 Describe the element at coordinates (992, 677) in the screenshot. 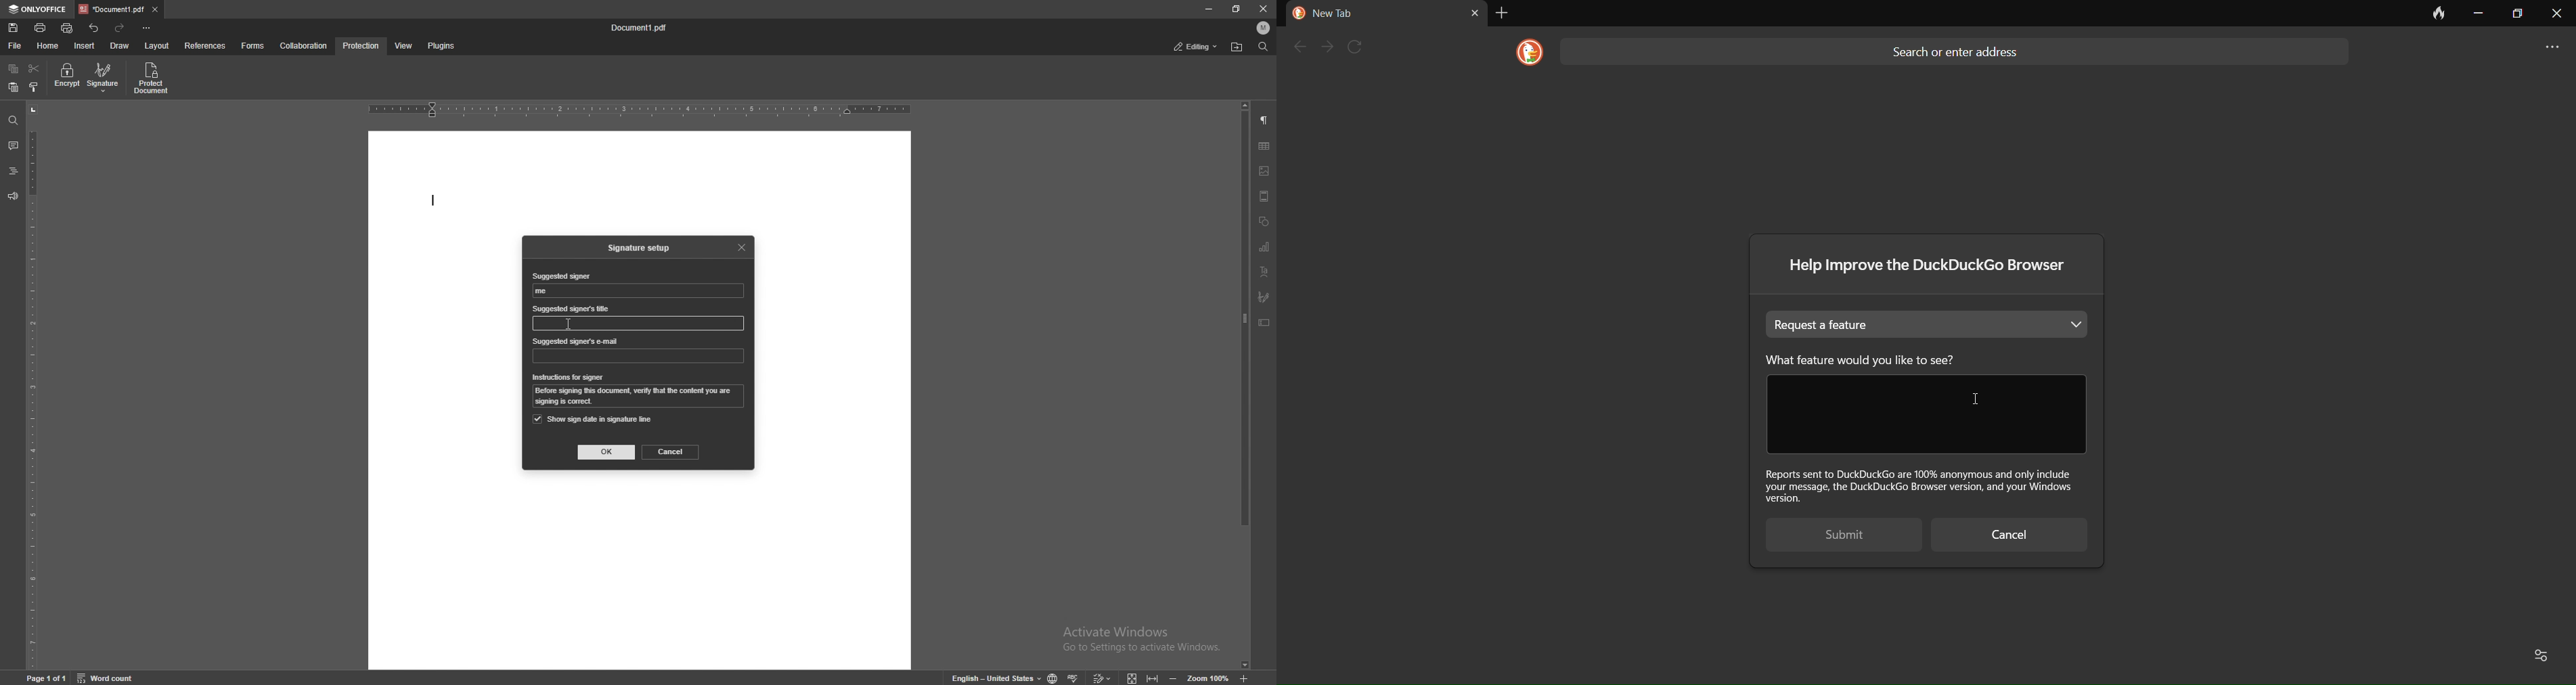

I see `change text language` at that location.